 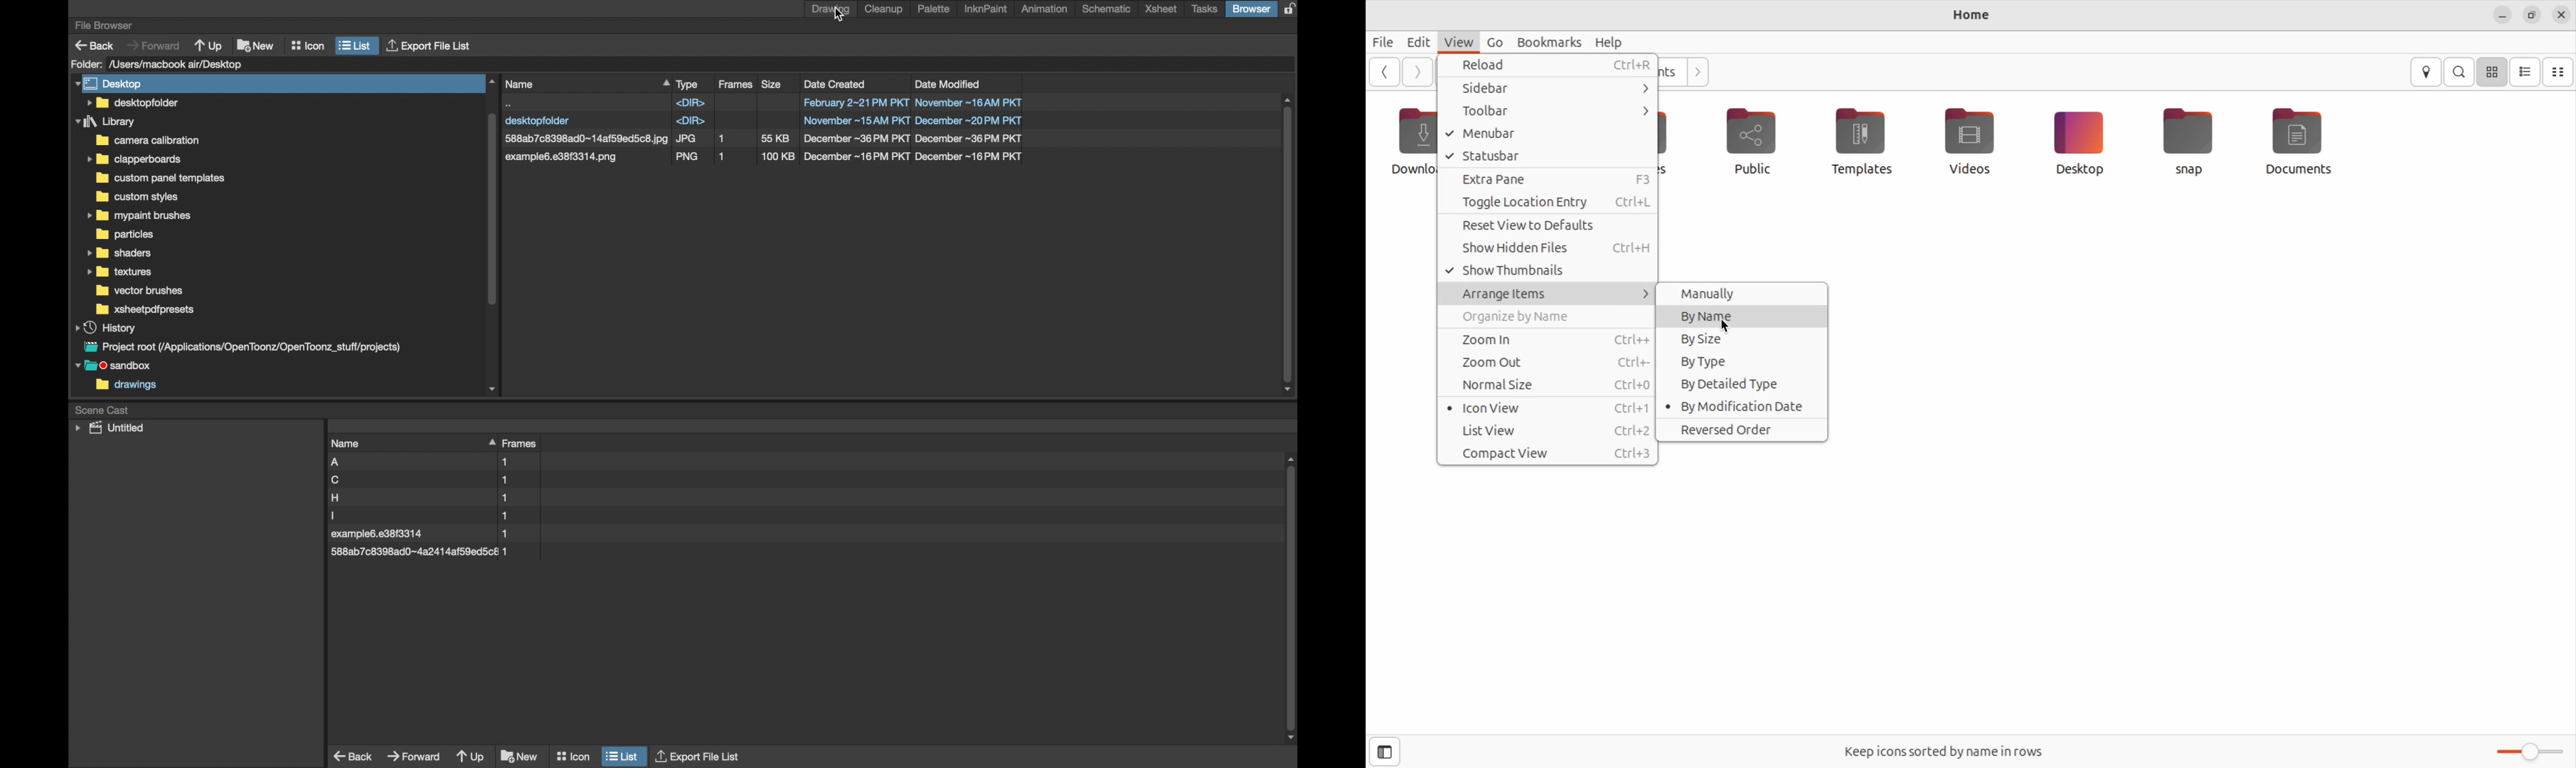 What do you see at coordinates (1382, 72) in the screenshot?
I see `previous` at bounding box center [1382, 72].